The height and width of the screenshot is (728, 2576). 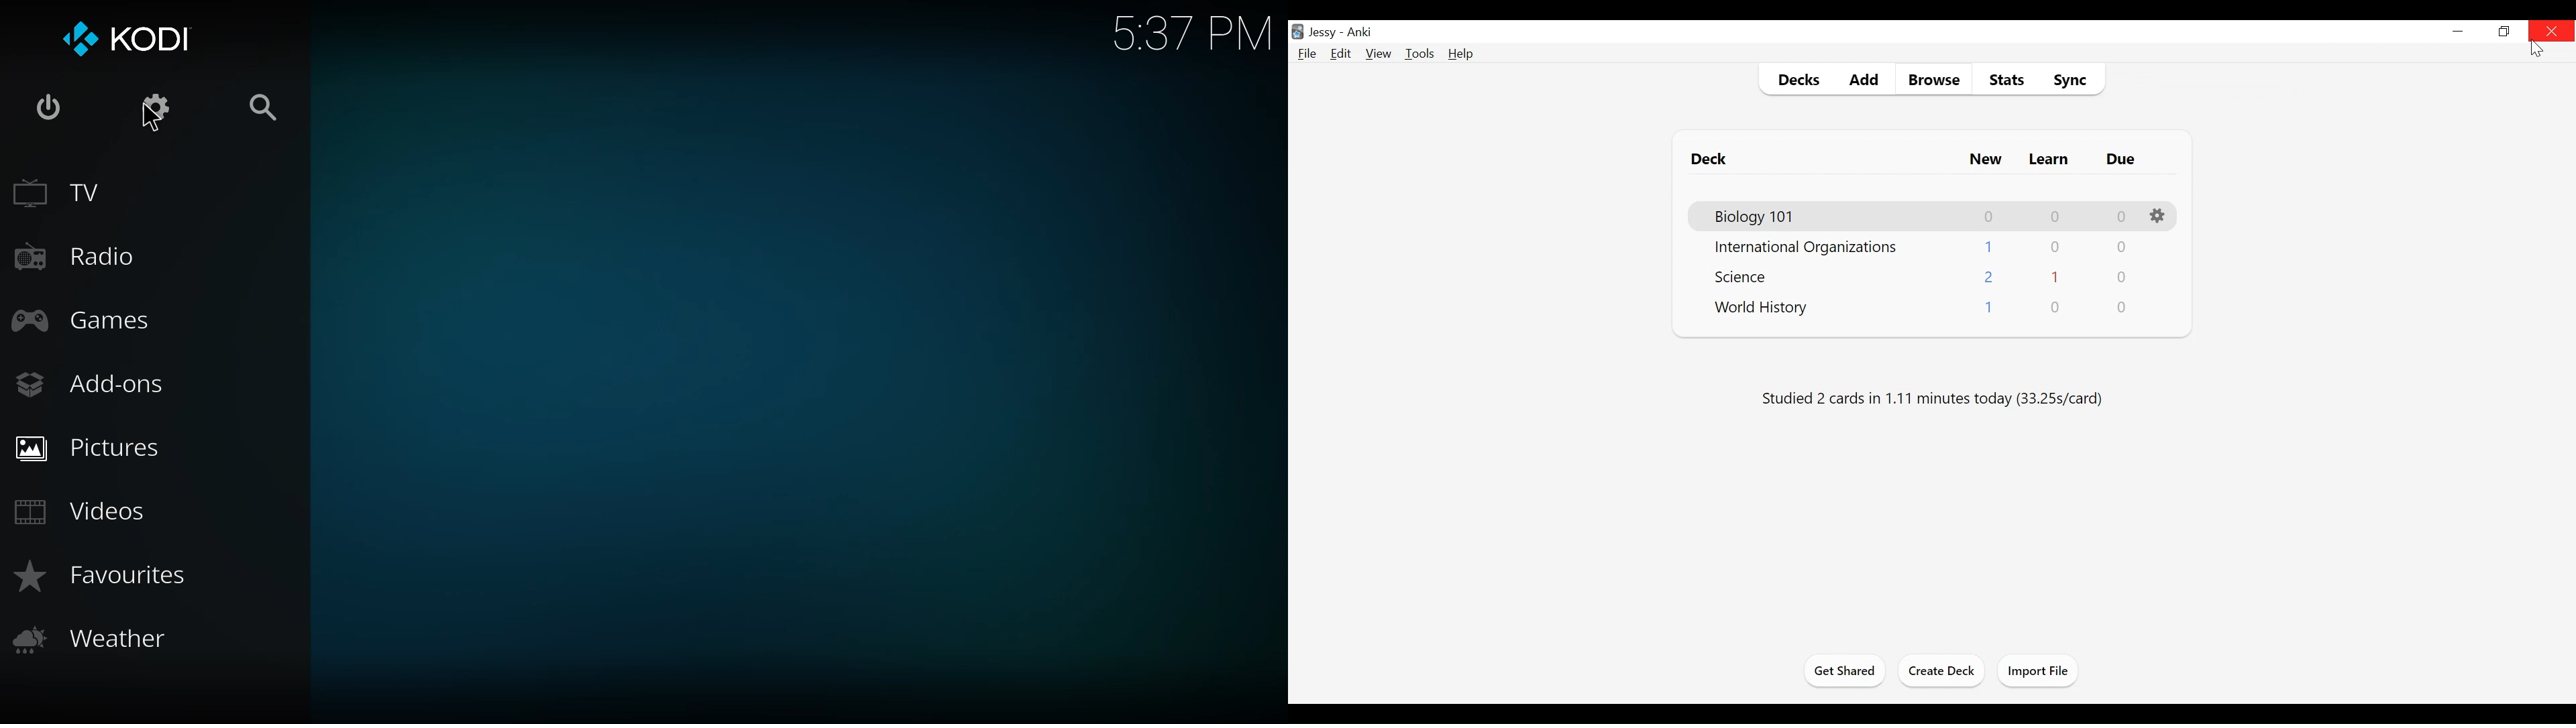 What do you see at coordinates (66, 197) in the screenshot?
I see `tv` at bounding box center [66, 197].